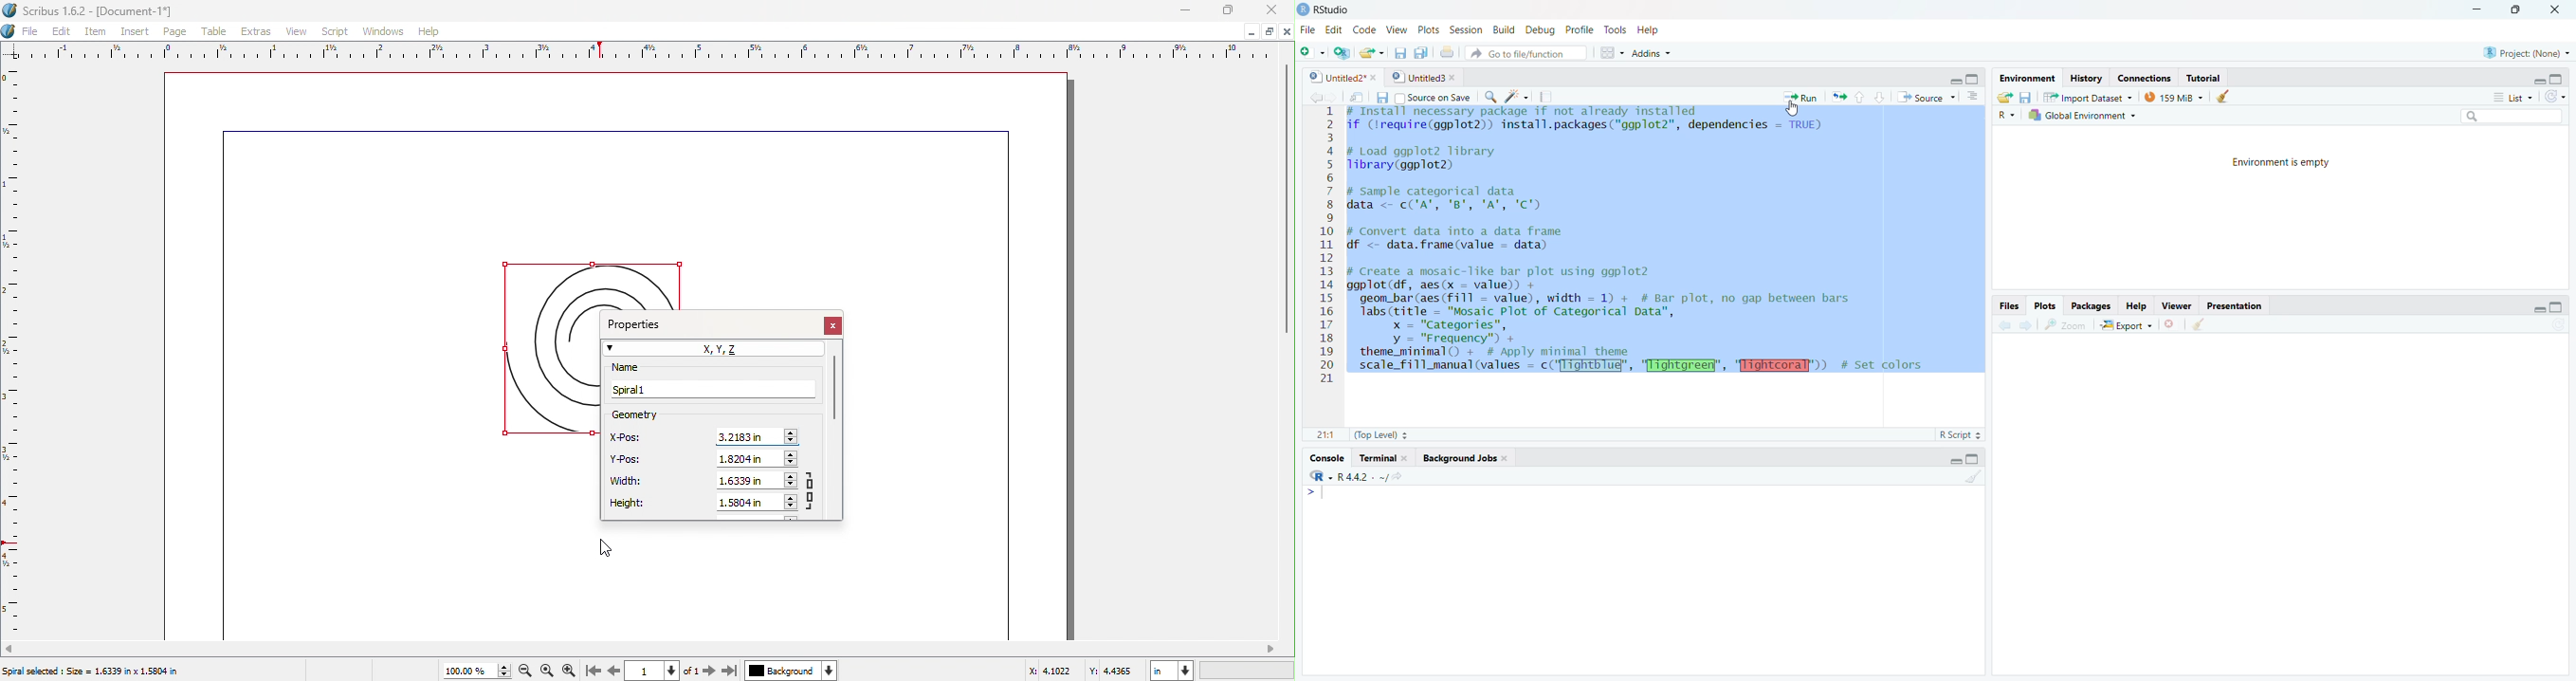 This screenshot has width=2576, height=700. What do you see at coordinates (1490, 96) in the screenshot?
I see `Find/Replace` at bounding box center [1490, 96].